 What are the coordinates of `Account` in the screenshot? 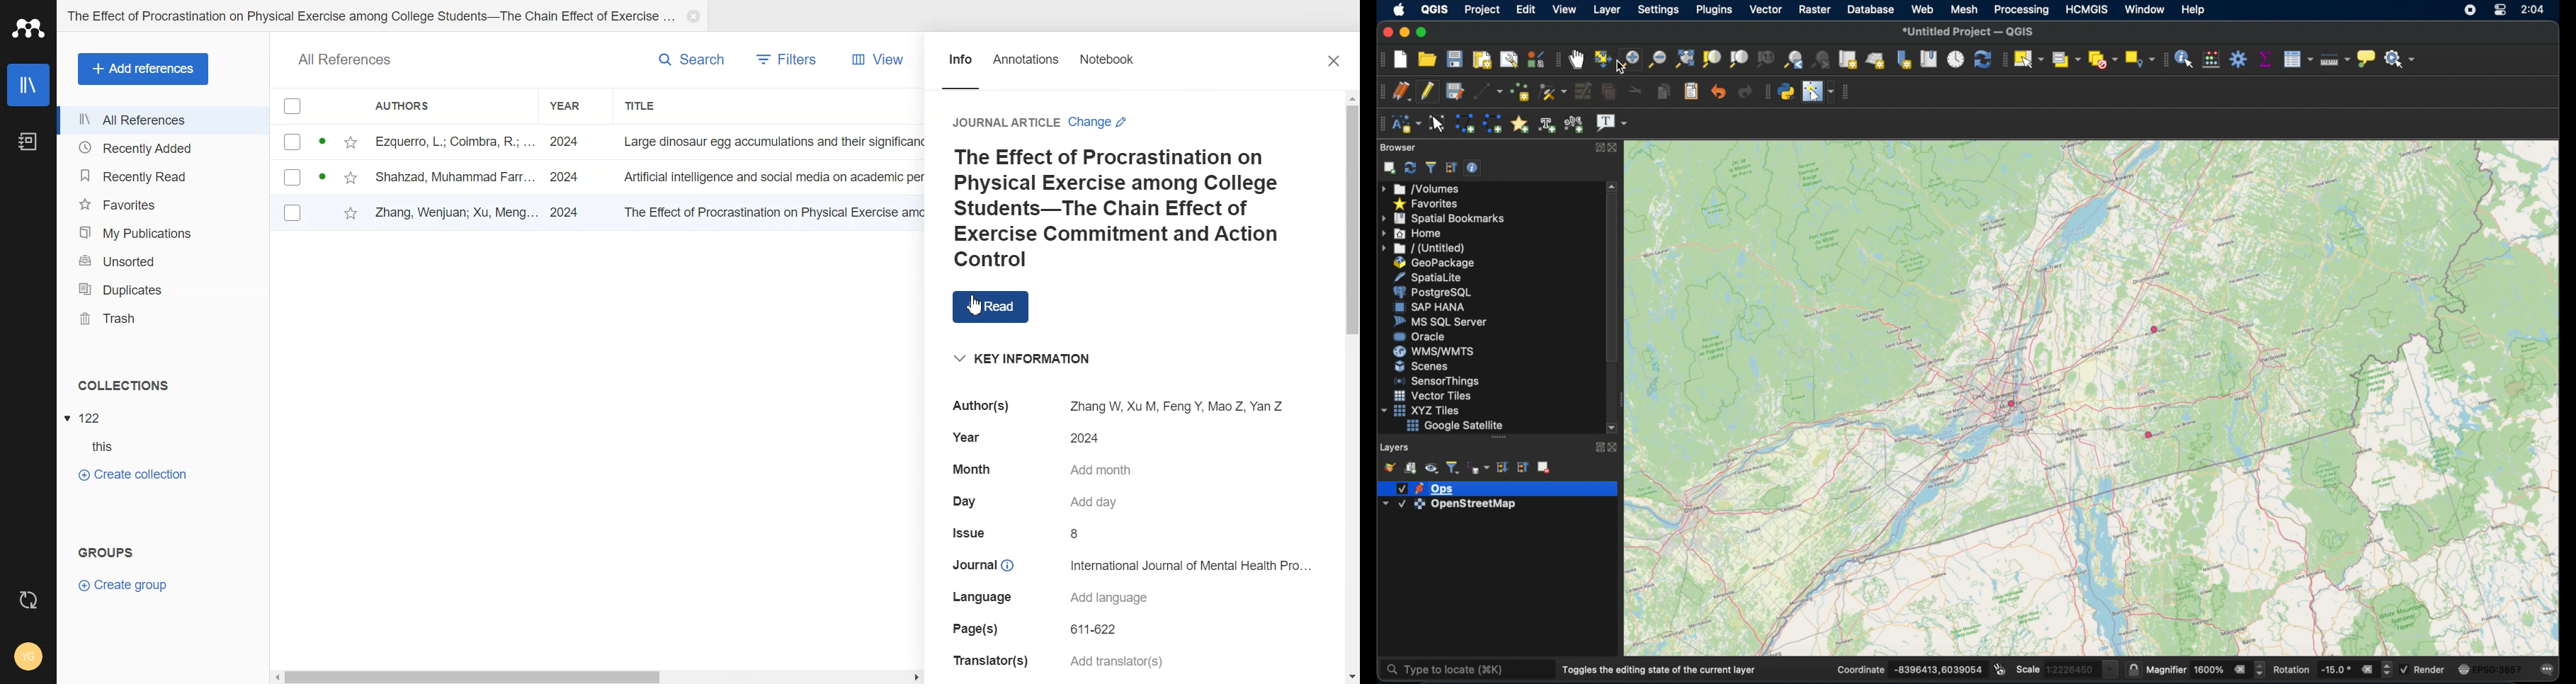 It's located at (25, 653).